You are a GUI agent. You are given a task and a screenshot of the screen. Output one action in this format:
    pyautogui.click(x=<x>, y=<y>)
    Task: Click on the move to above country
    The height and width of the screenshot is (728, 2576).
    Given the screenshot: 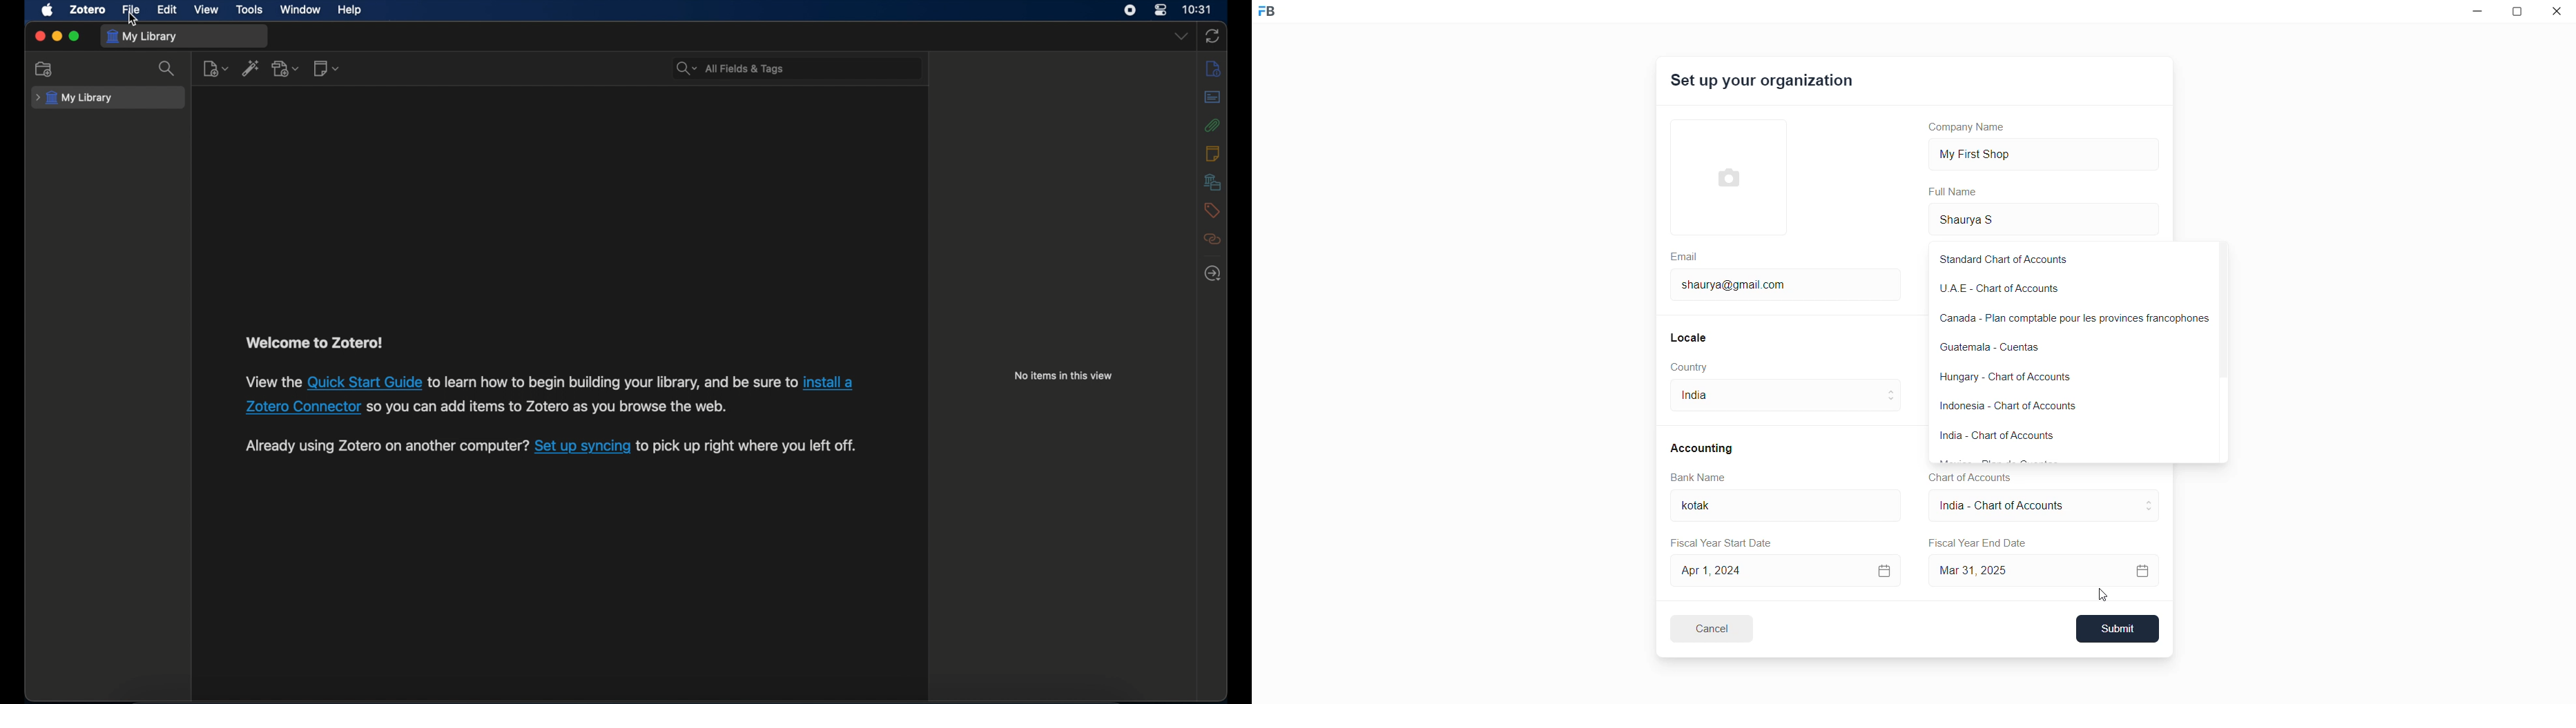 What is the action you would take?
    pyautogui.click(x=1894, y=390)
    